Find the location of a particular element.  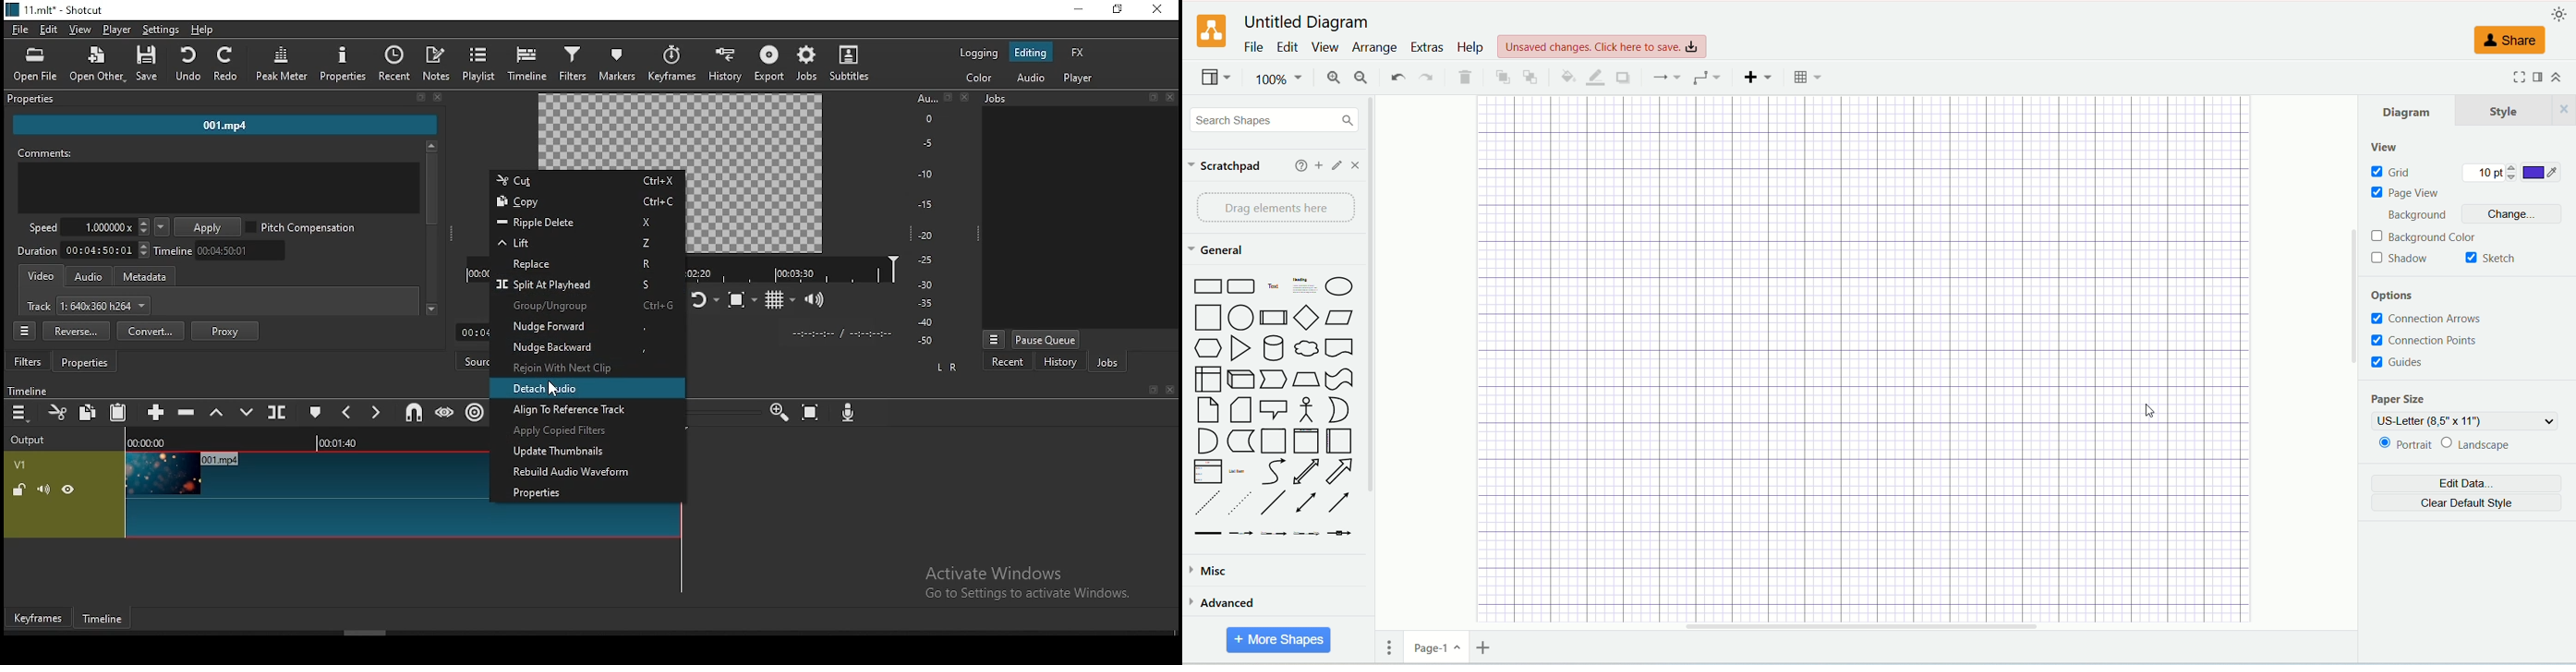

Text is located at coordinates (1274, 287).